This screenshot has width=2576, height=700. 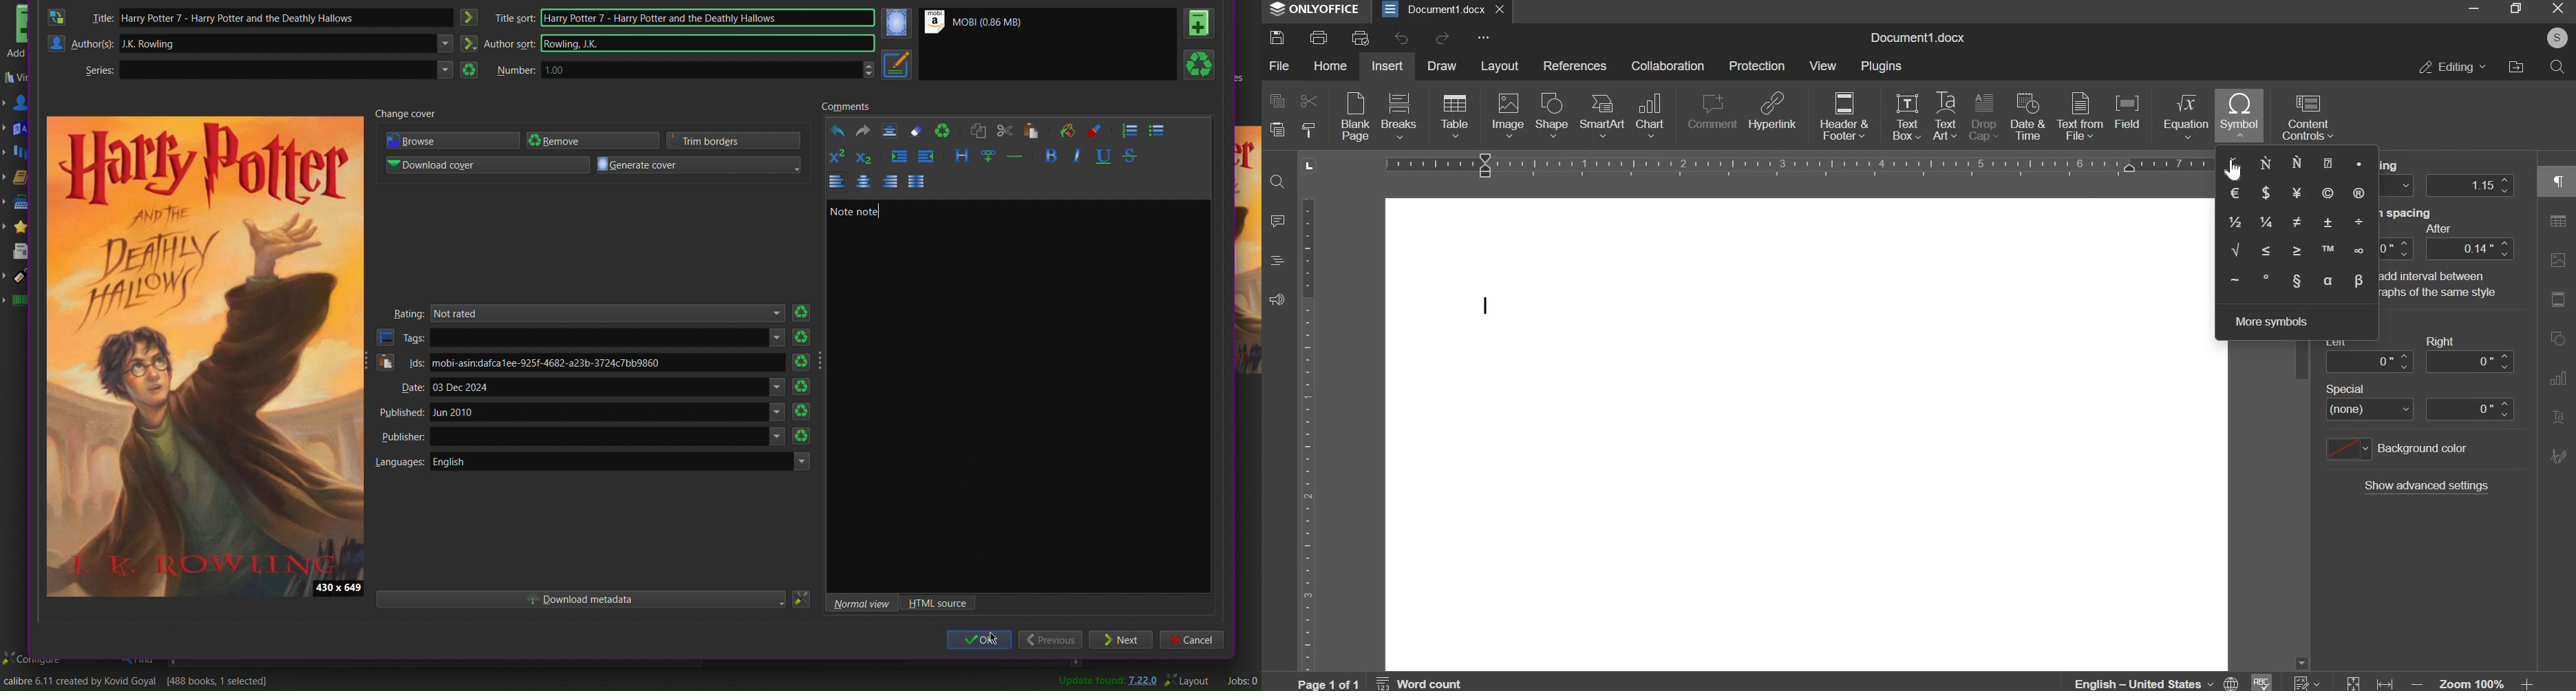 I want to click on Update, so click(x=1099, y=681).